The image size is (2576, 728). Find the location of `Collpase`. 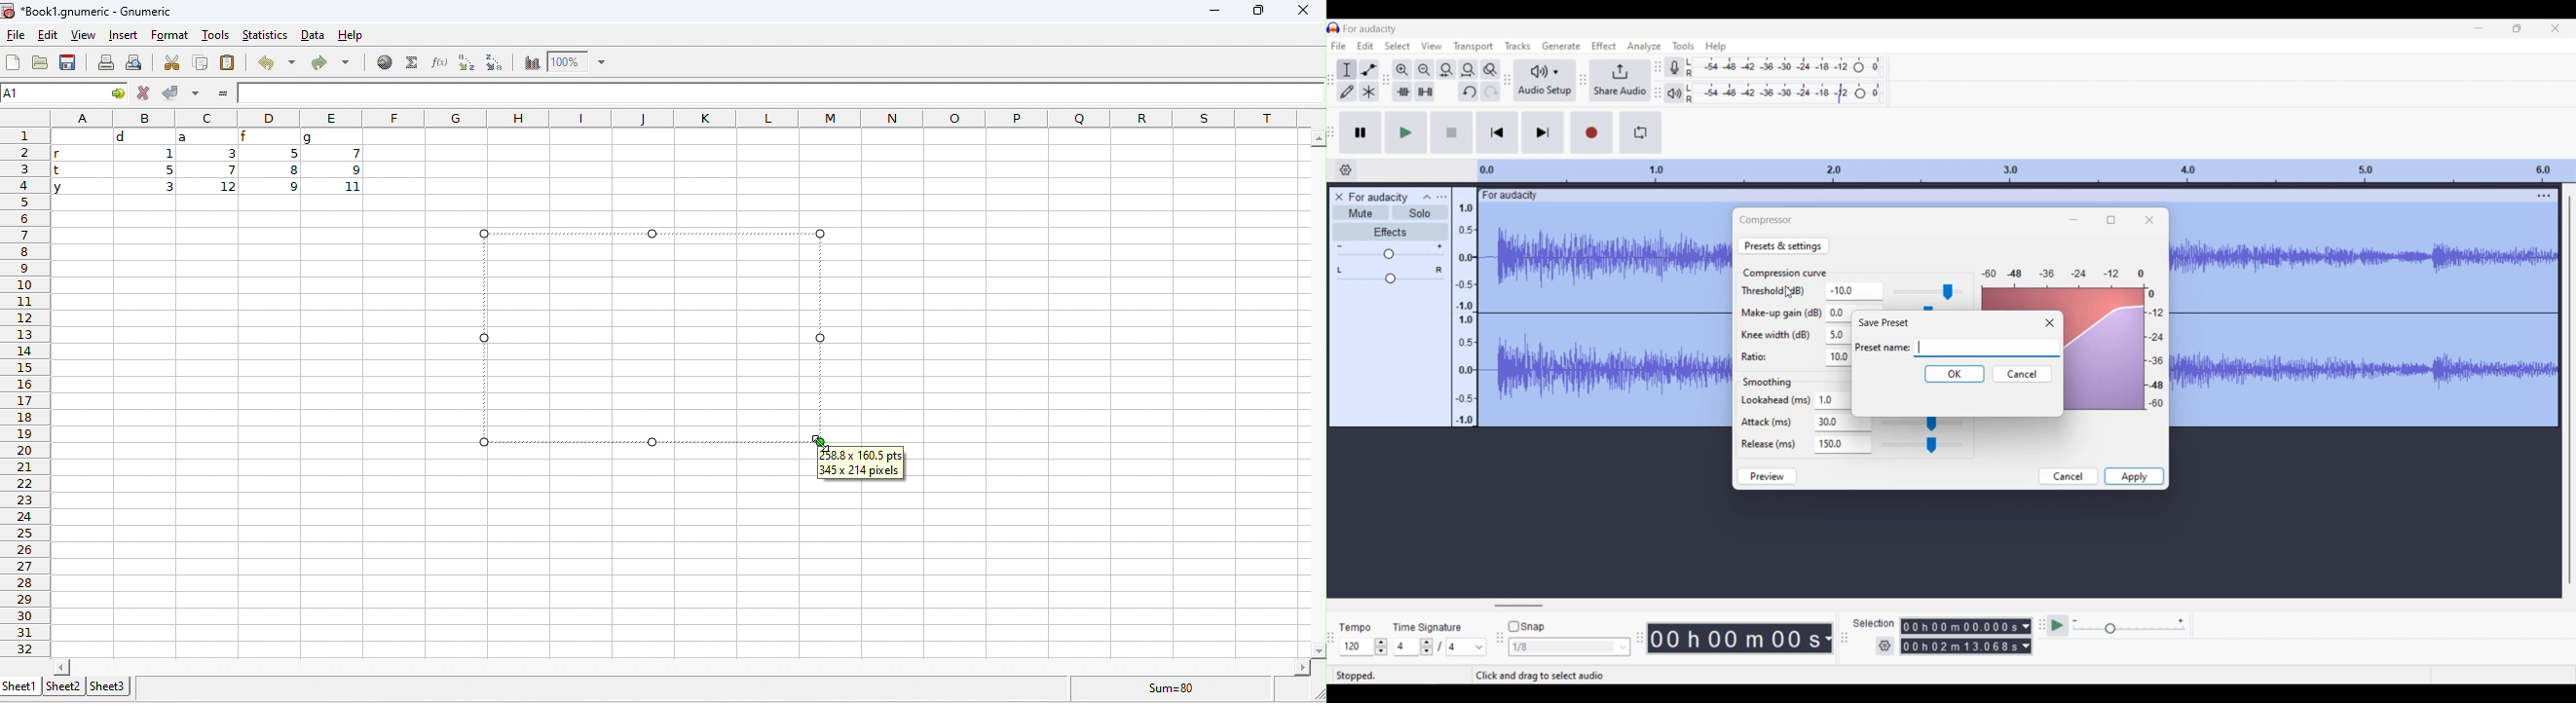

Collpase is located at coordinates (1428, 197).